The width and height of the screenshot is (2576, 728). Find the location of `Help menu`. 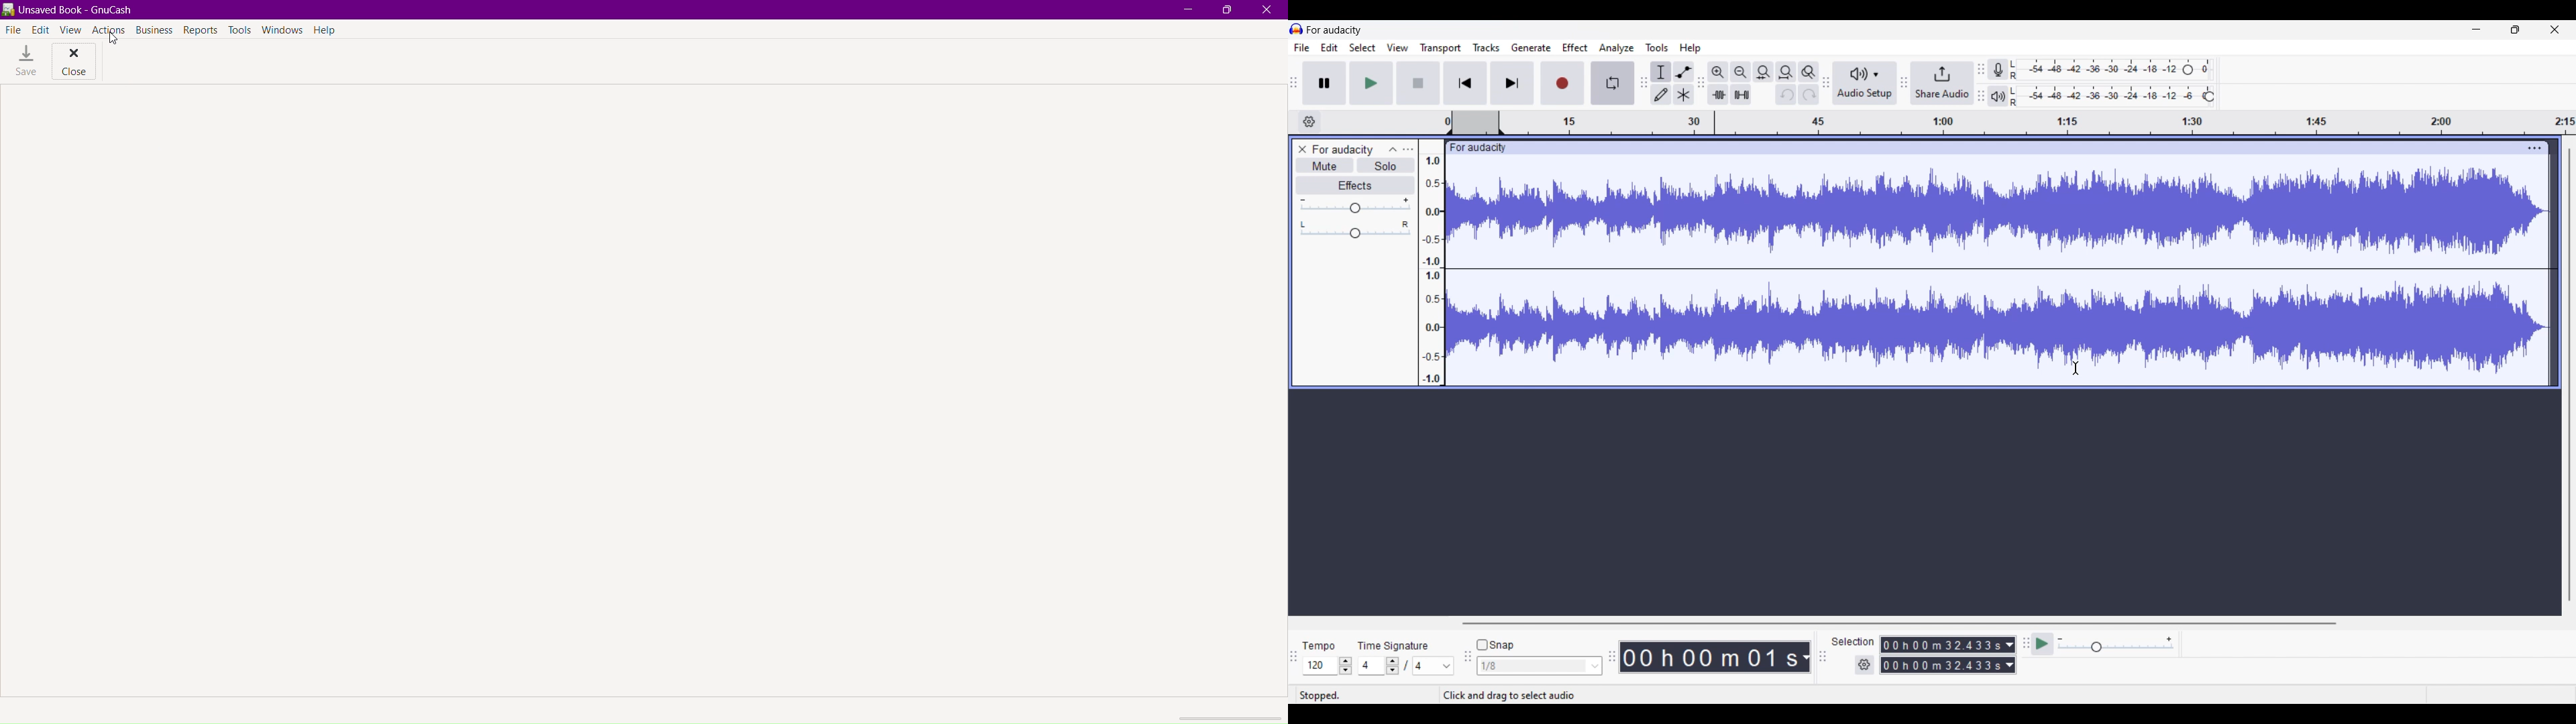

Help menu is located at coordinates (1690, 48).